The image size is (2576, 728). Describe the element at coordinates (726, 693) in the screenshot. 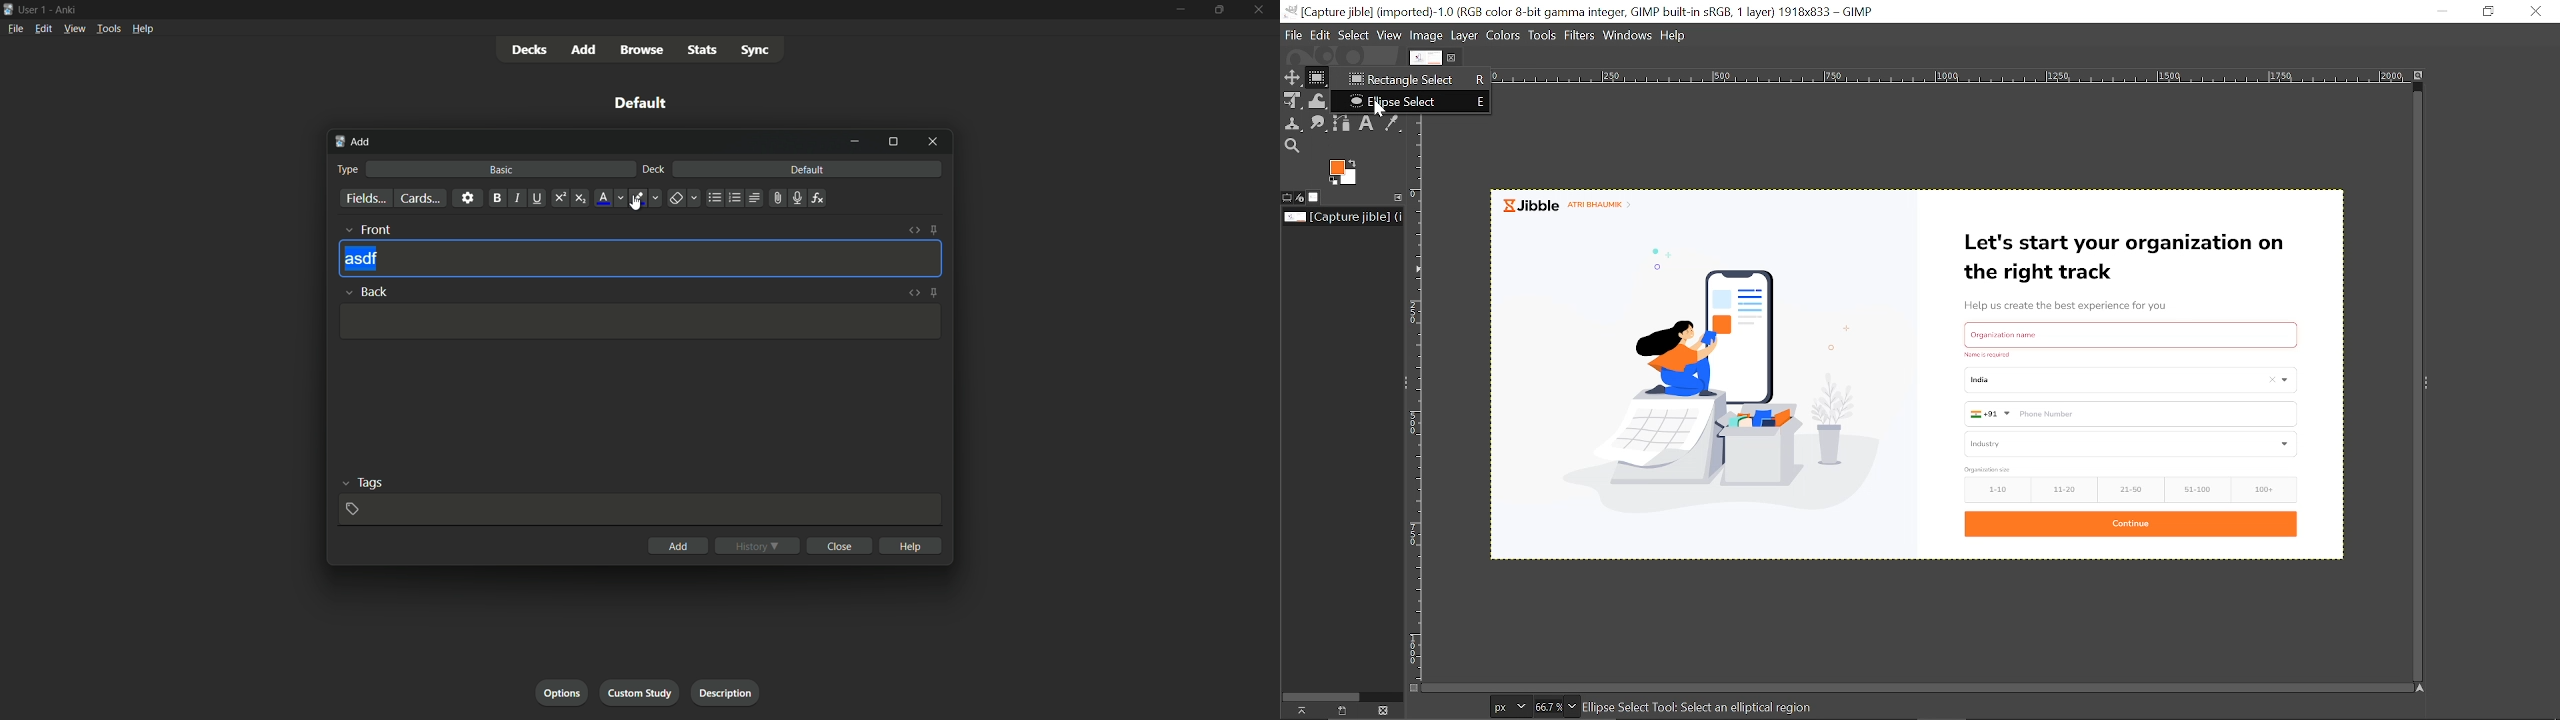

I see `description` at that location.